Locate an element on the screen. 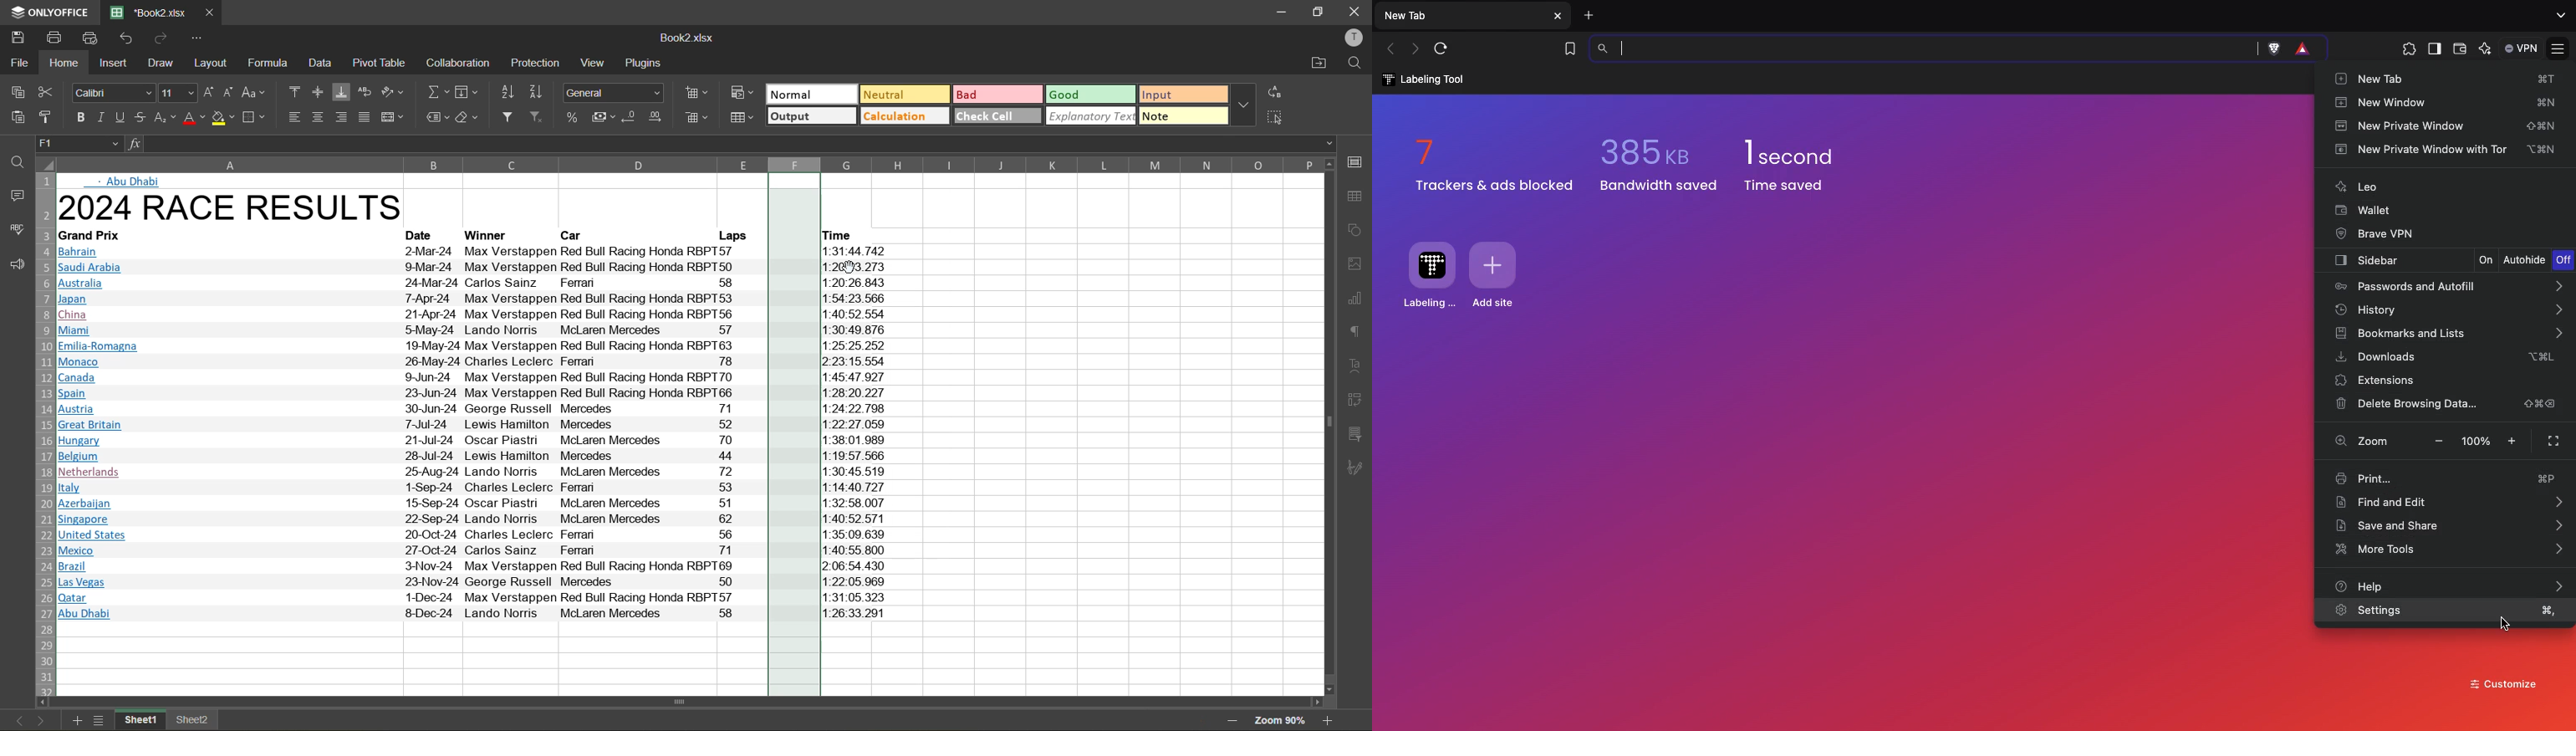  minimize is located at coordinates (1278, 11).